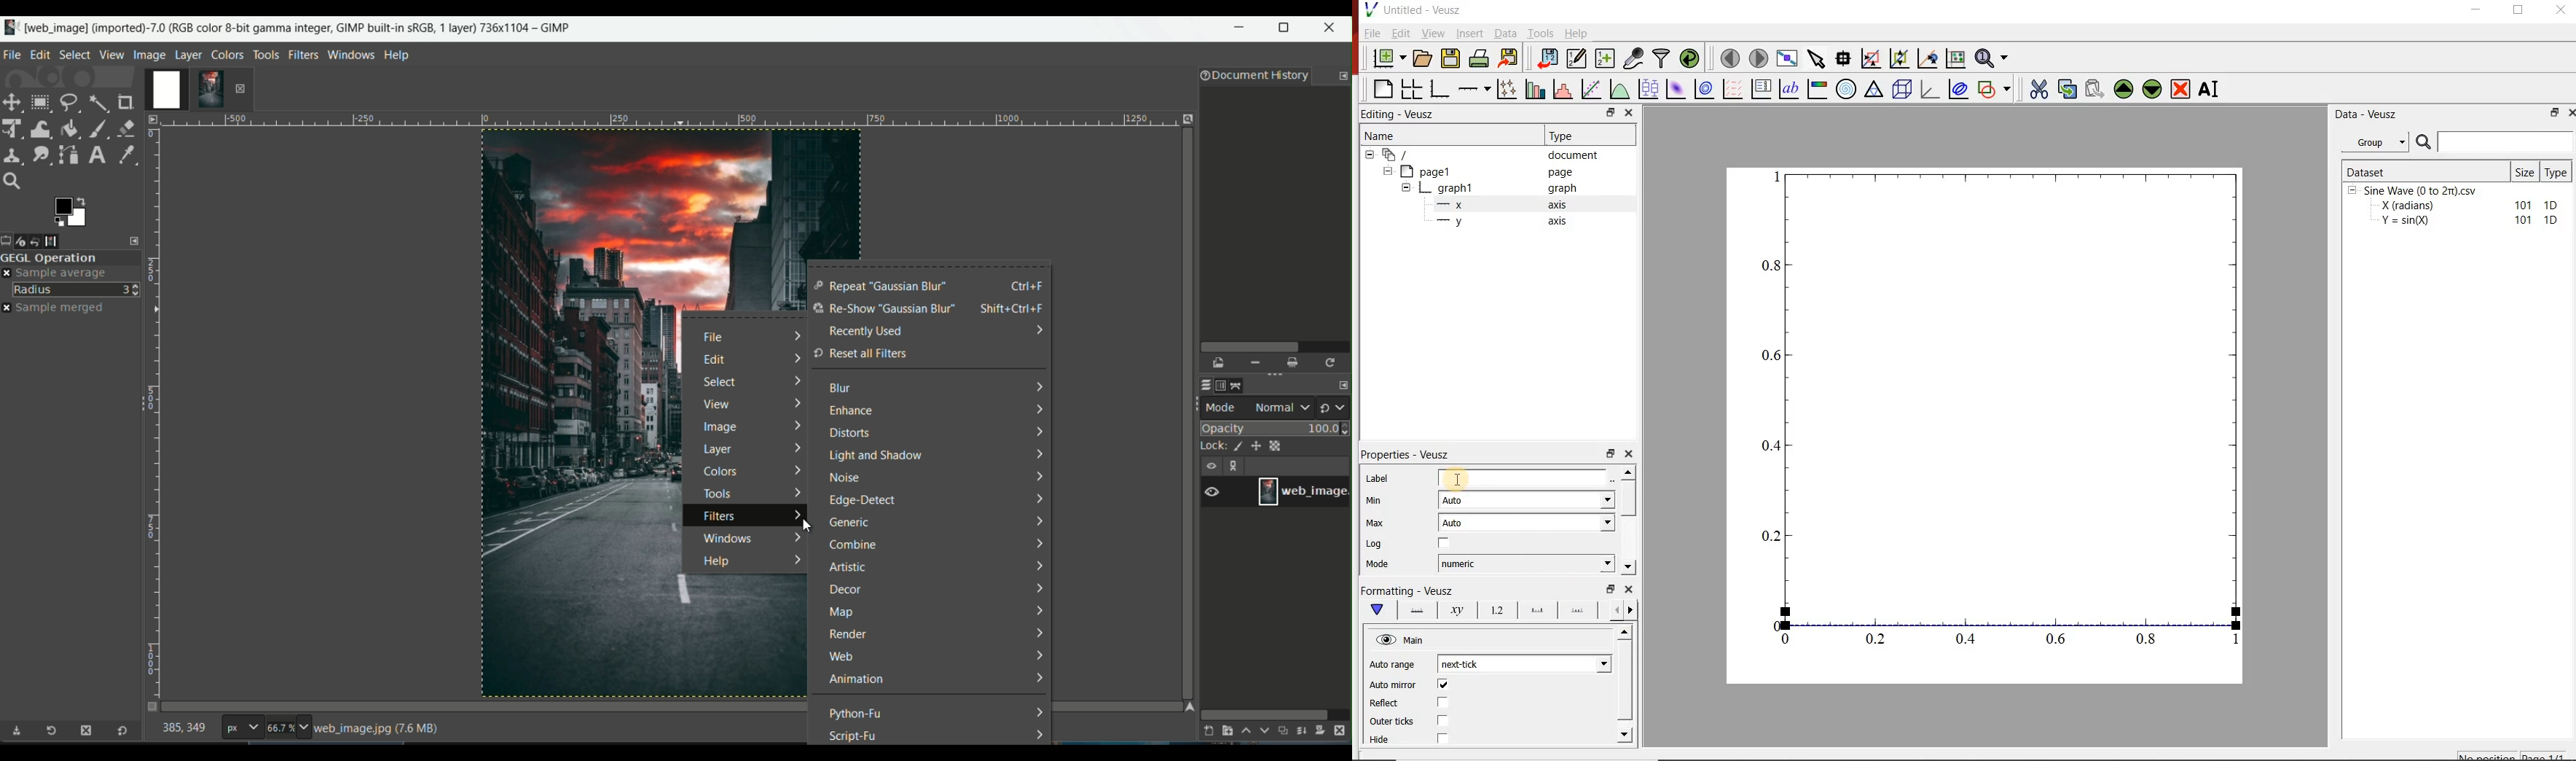 This screenshot has height=784, width=2576. I want to click on Data - Veusz, so click(2368, 115).